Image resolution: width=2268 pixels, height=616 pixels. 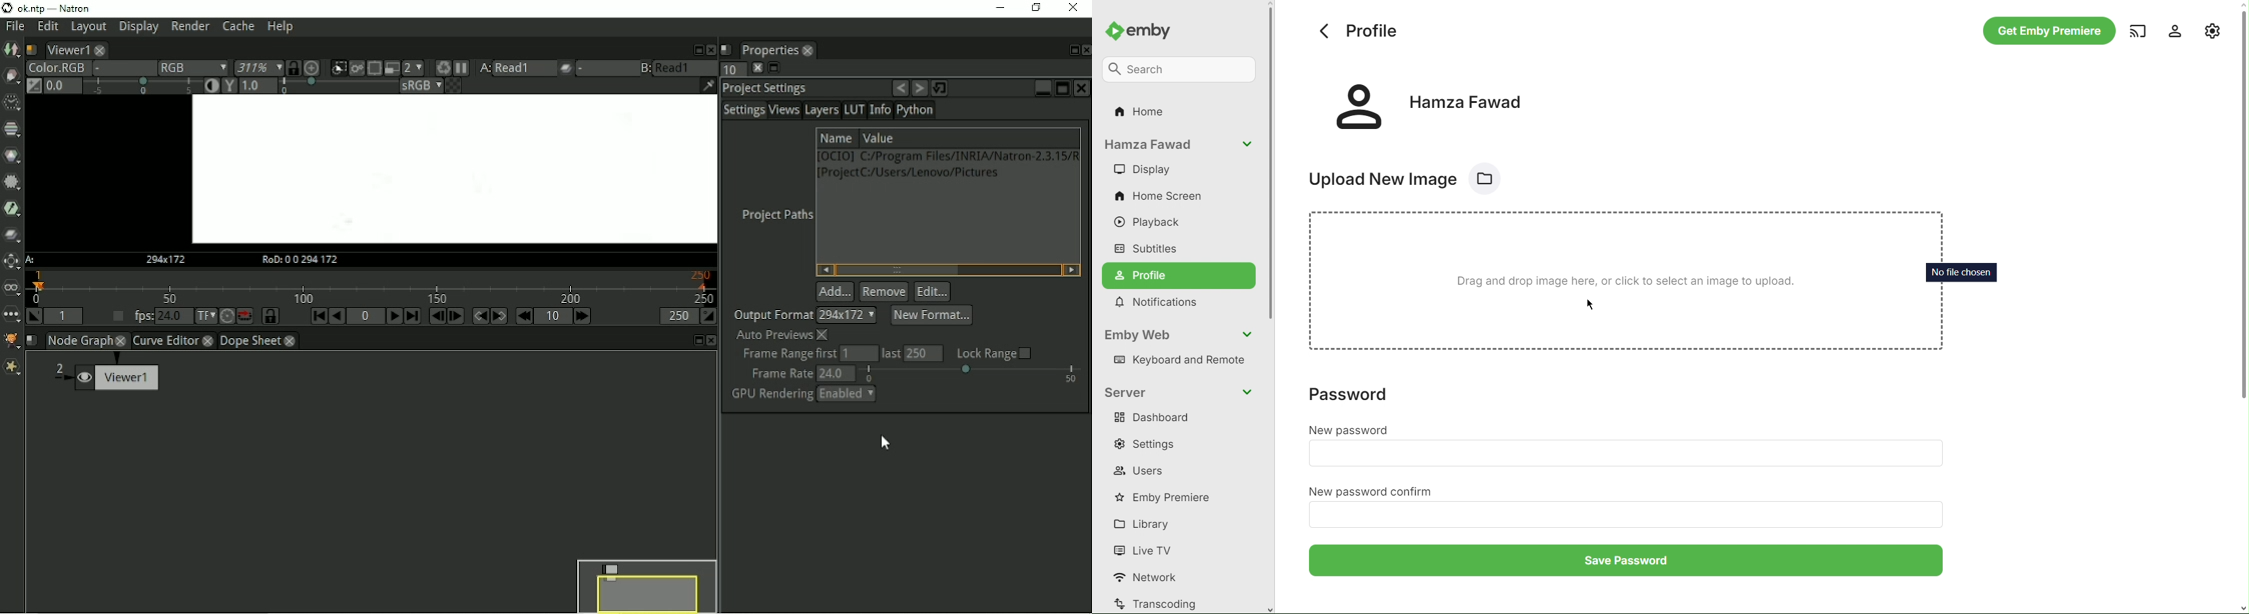 What do you see at coordinates (586, 318) in the screenshot?
I see `Next increment` at bounding box center [586, 318].